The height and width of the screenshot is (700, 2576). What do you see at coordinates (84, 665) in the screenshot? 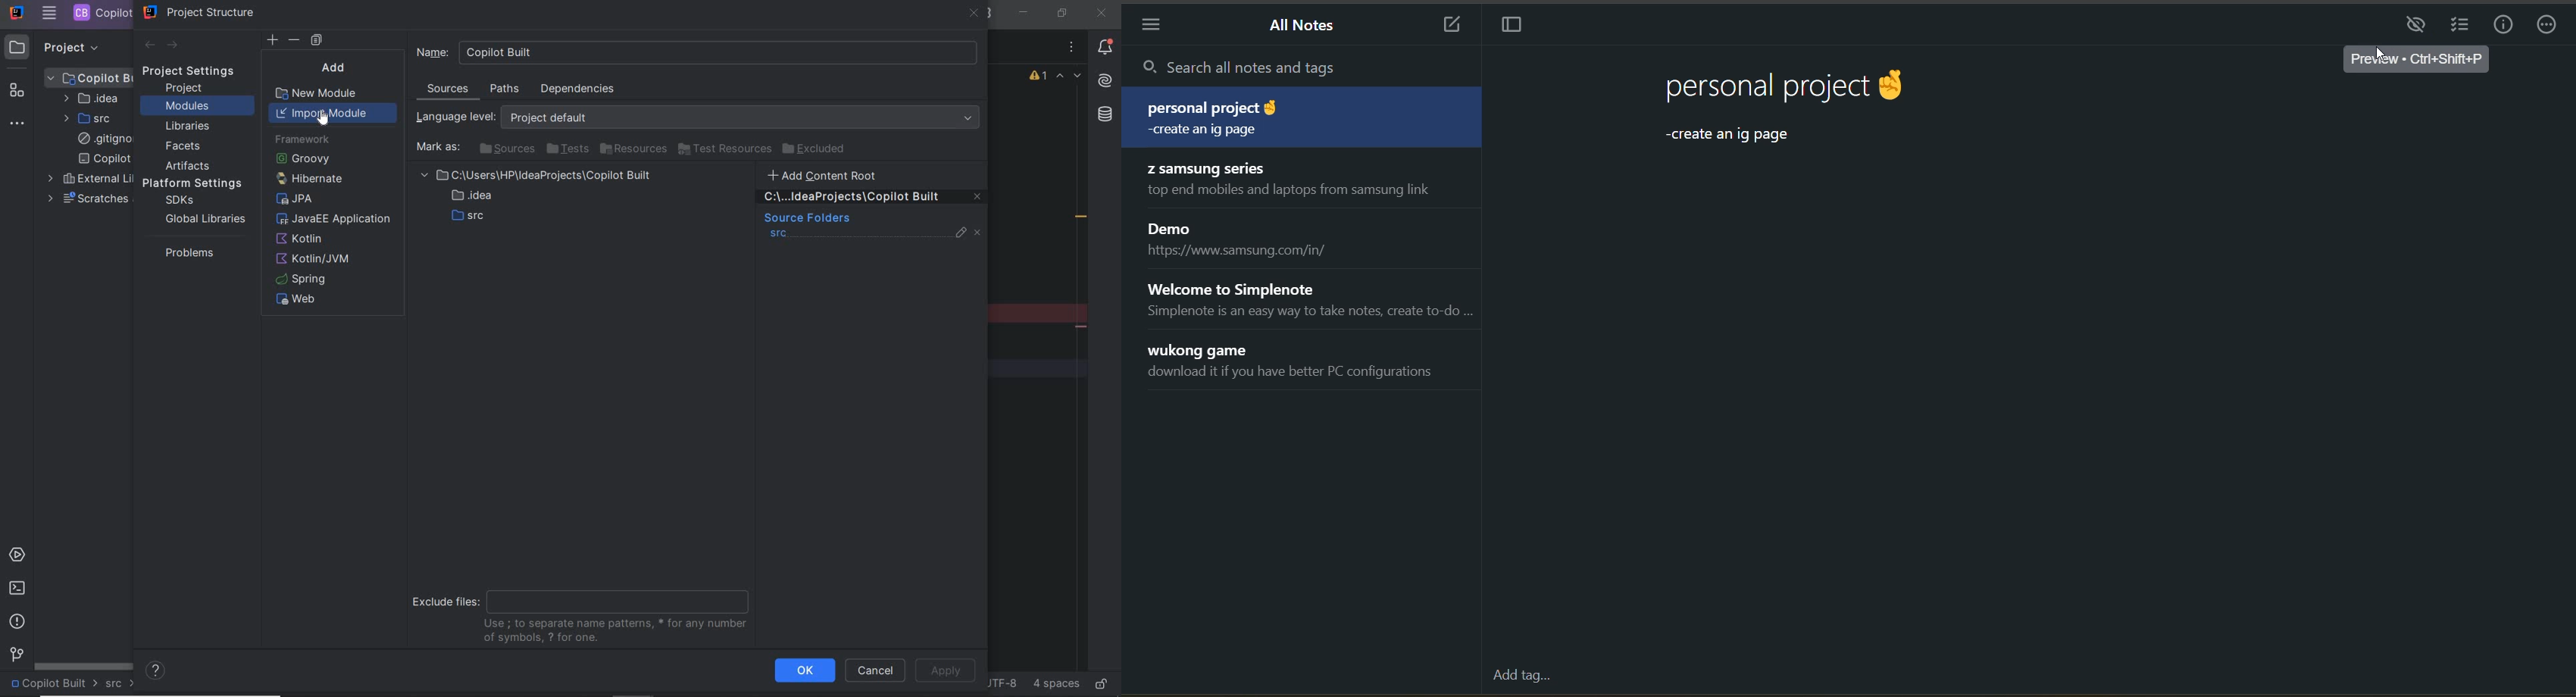
I see `scrollbar` at bounding box center [84, 665].